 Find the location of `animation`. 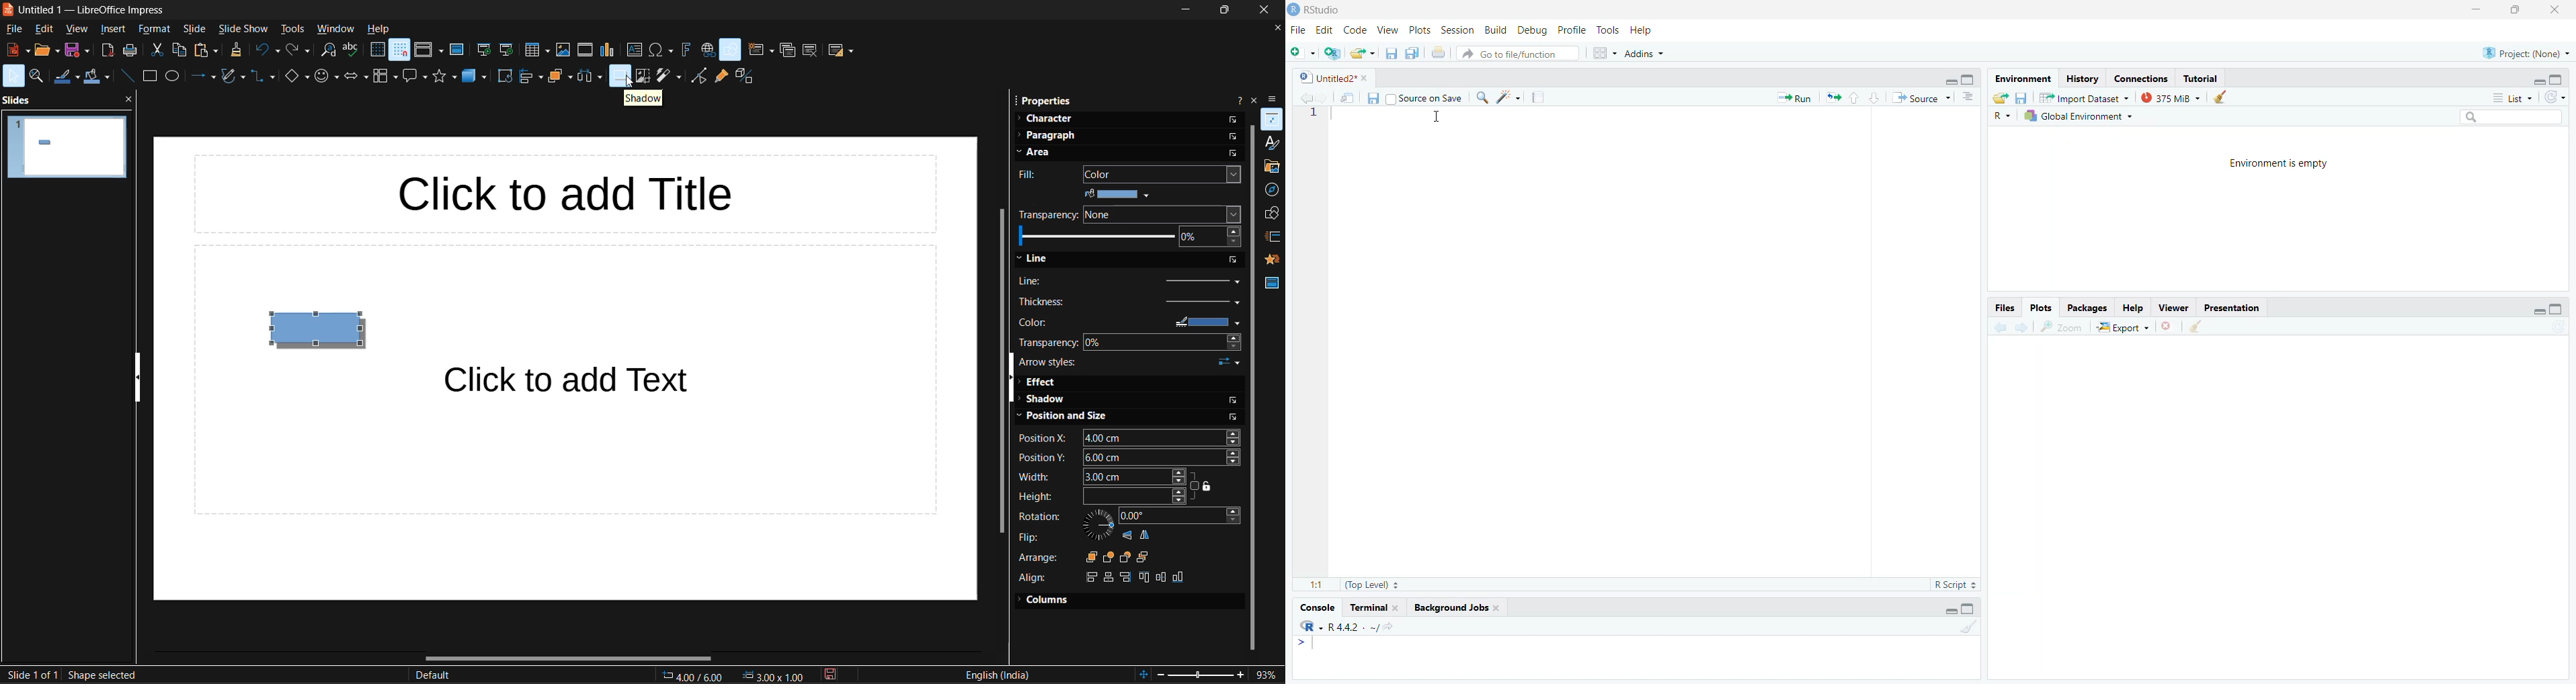

animation is located at coordinates (1273, 257).